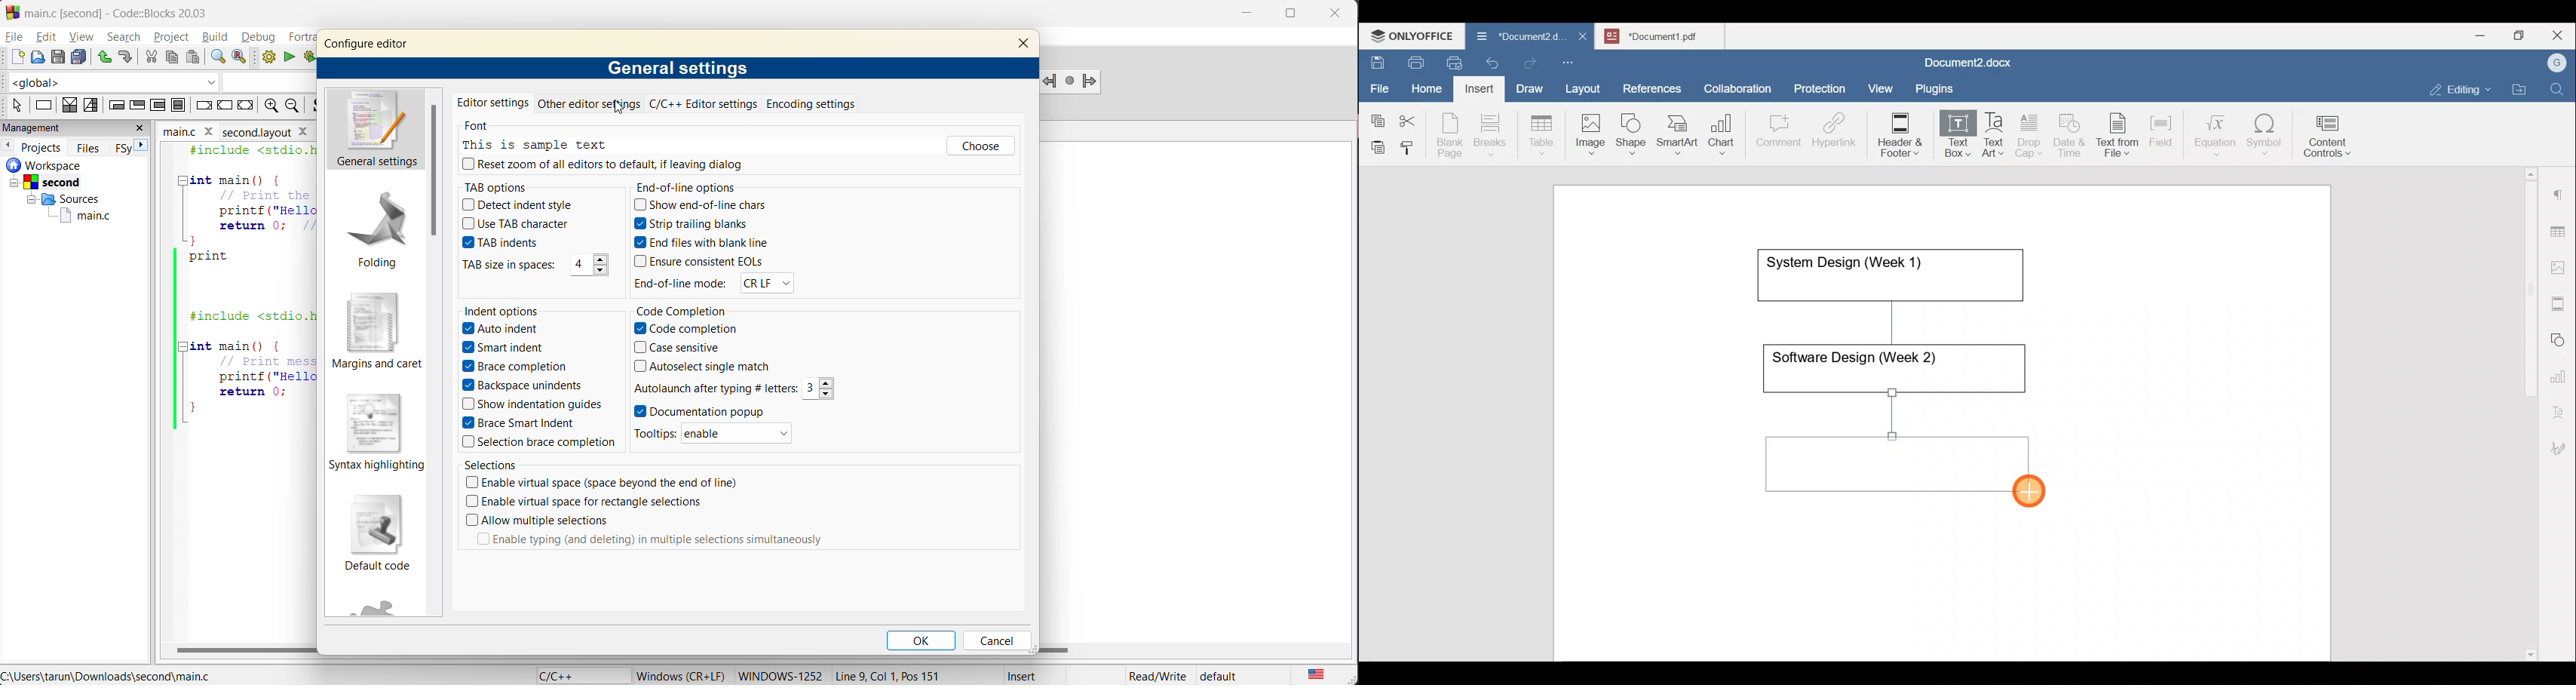 The height and width of the screenshot is (700, 2576). What do you see at coordinates (1881, 84) in the screenshot?
I see `View` at bounding box center [1881, 84].